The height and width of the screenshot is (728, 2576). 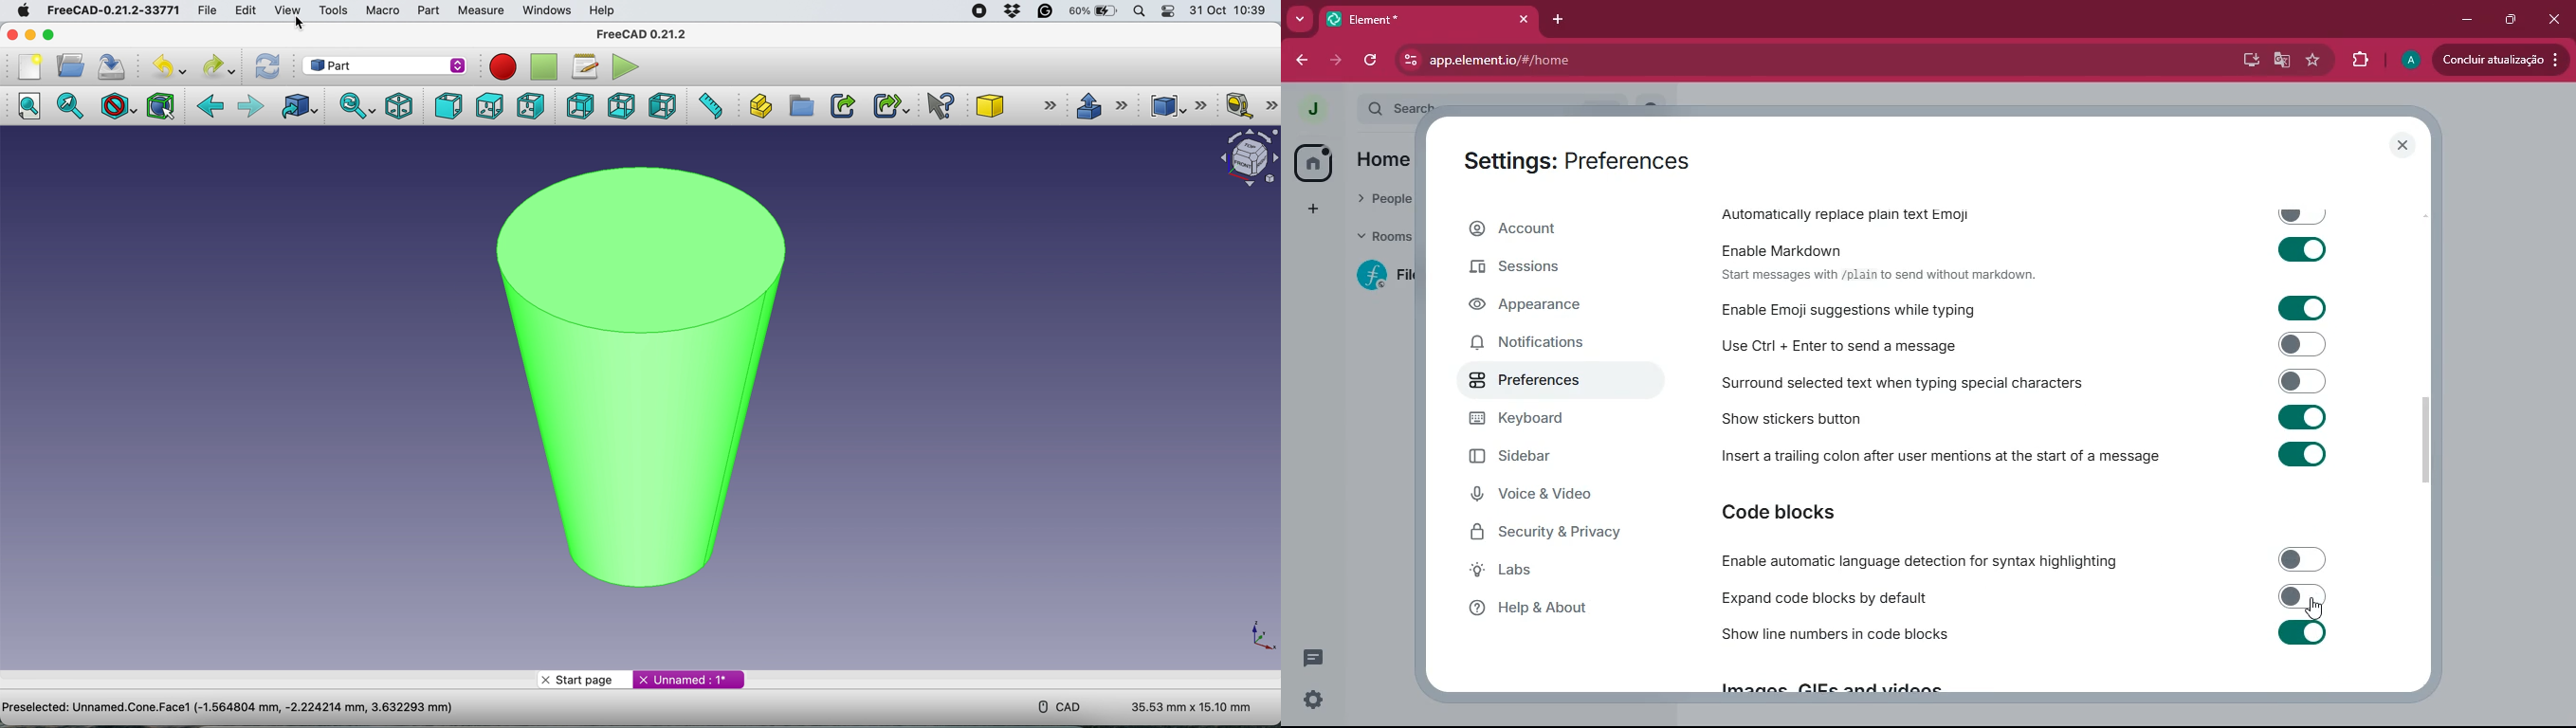 What do you see at coordinates (1558, 383) in the screenshot?
I see `preferences` at bounding box center [1558, 383].